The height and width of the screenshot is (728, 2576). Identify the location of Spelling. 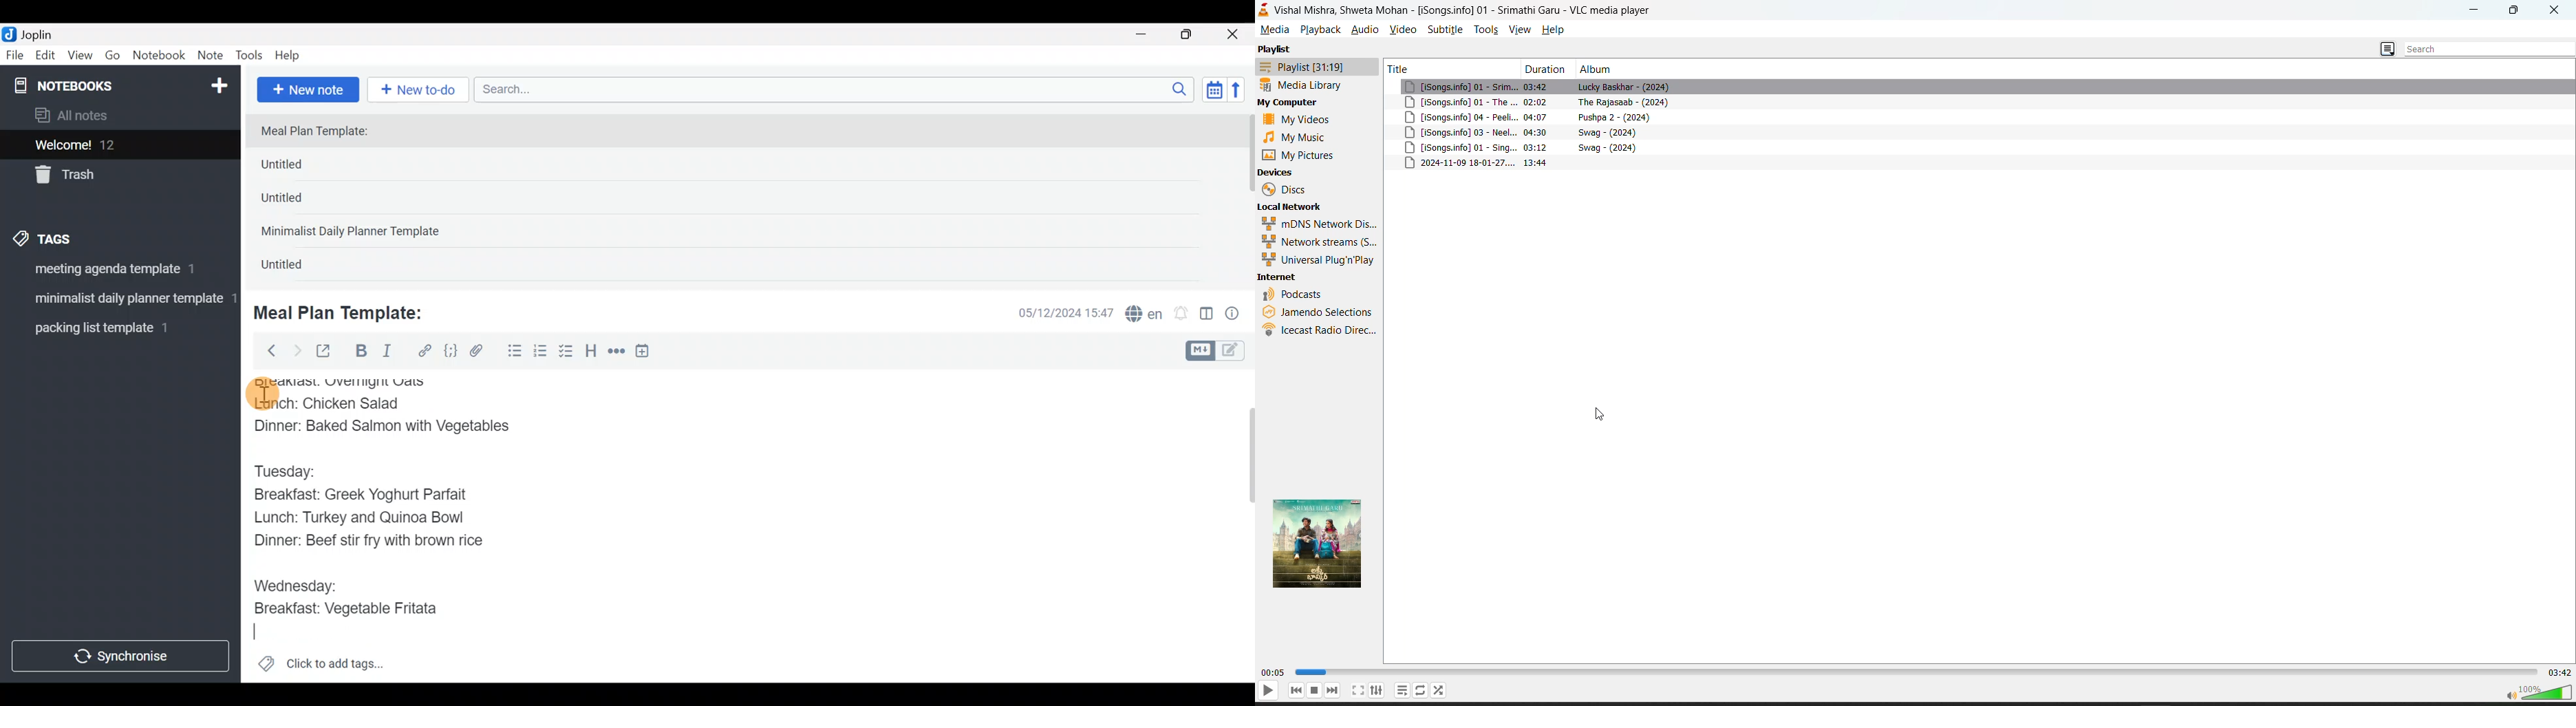
(1145, 315).